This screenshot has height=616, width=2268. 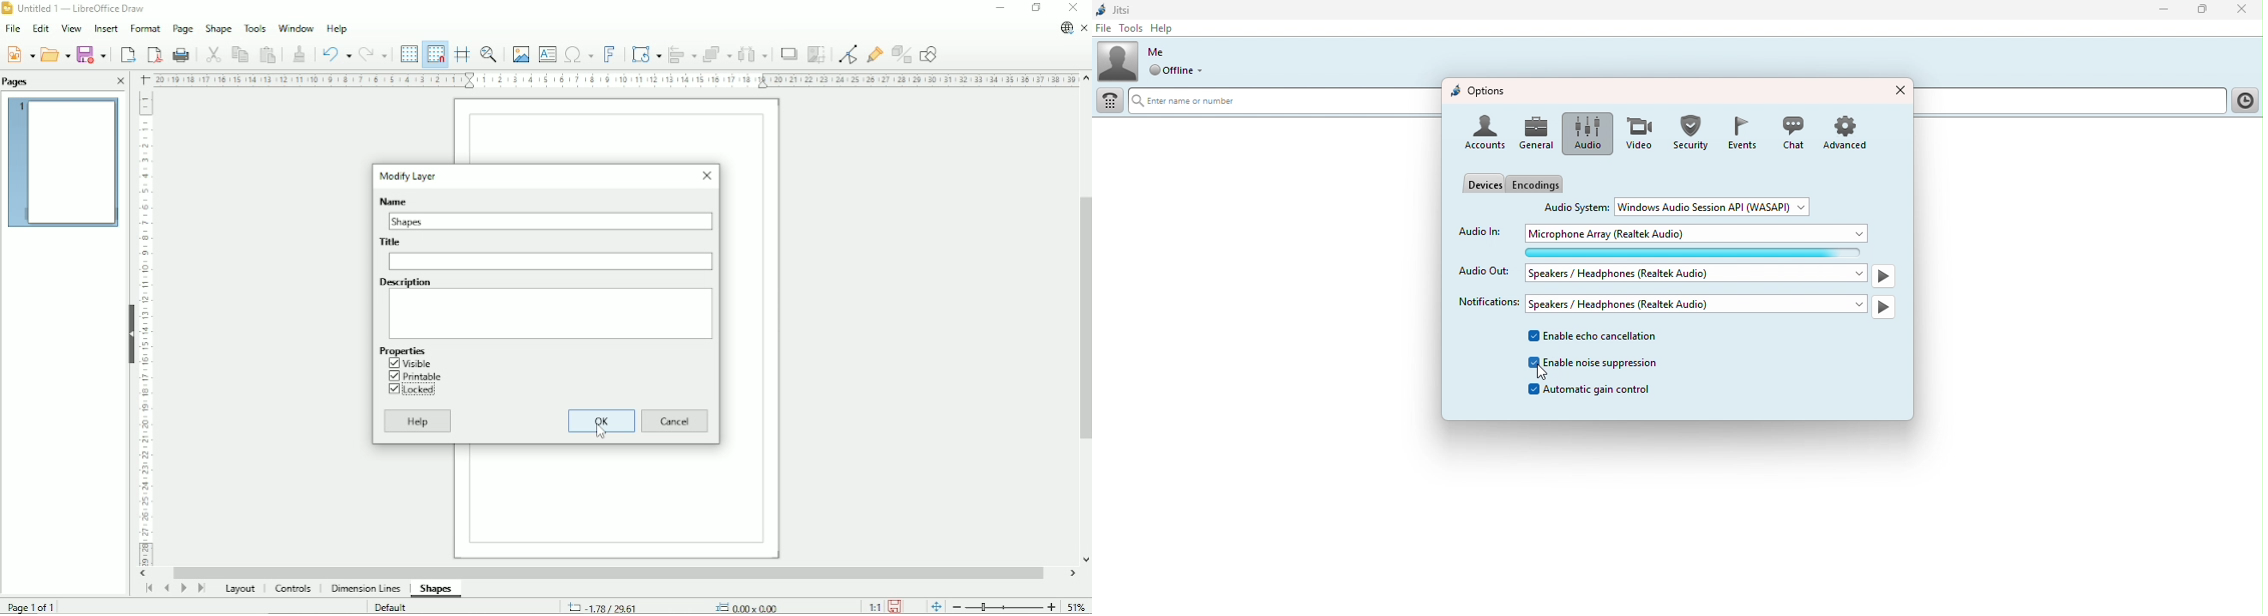 I want to click on Insert, so click(x=107, y=28).